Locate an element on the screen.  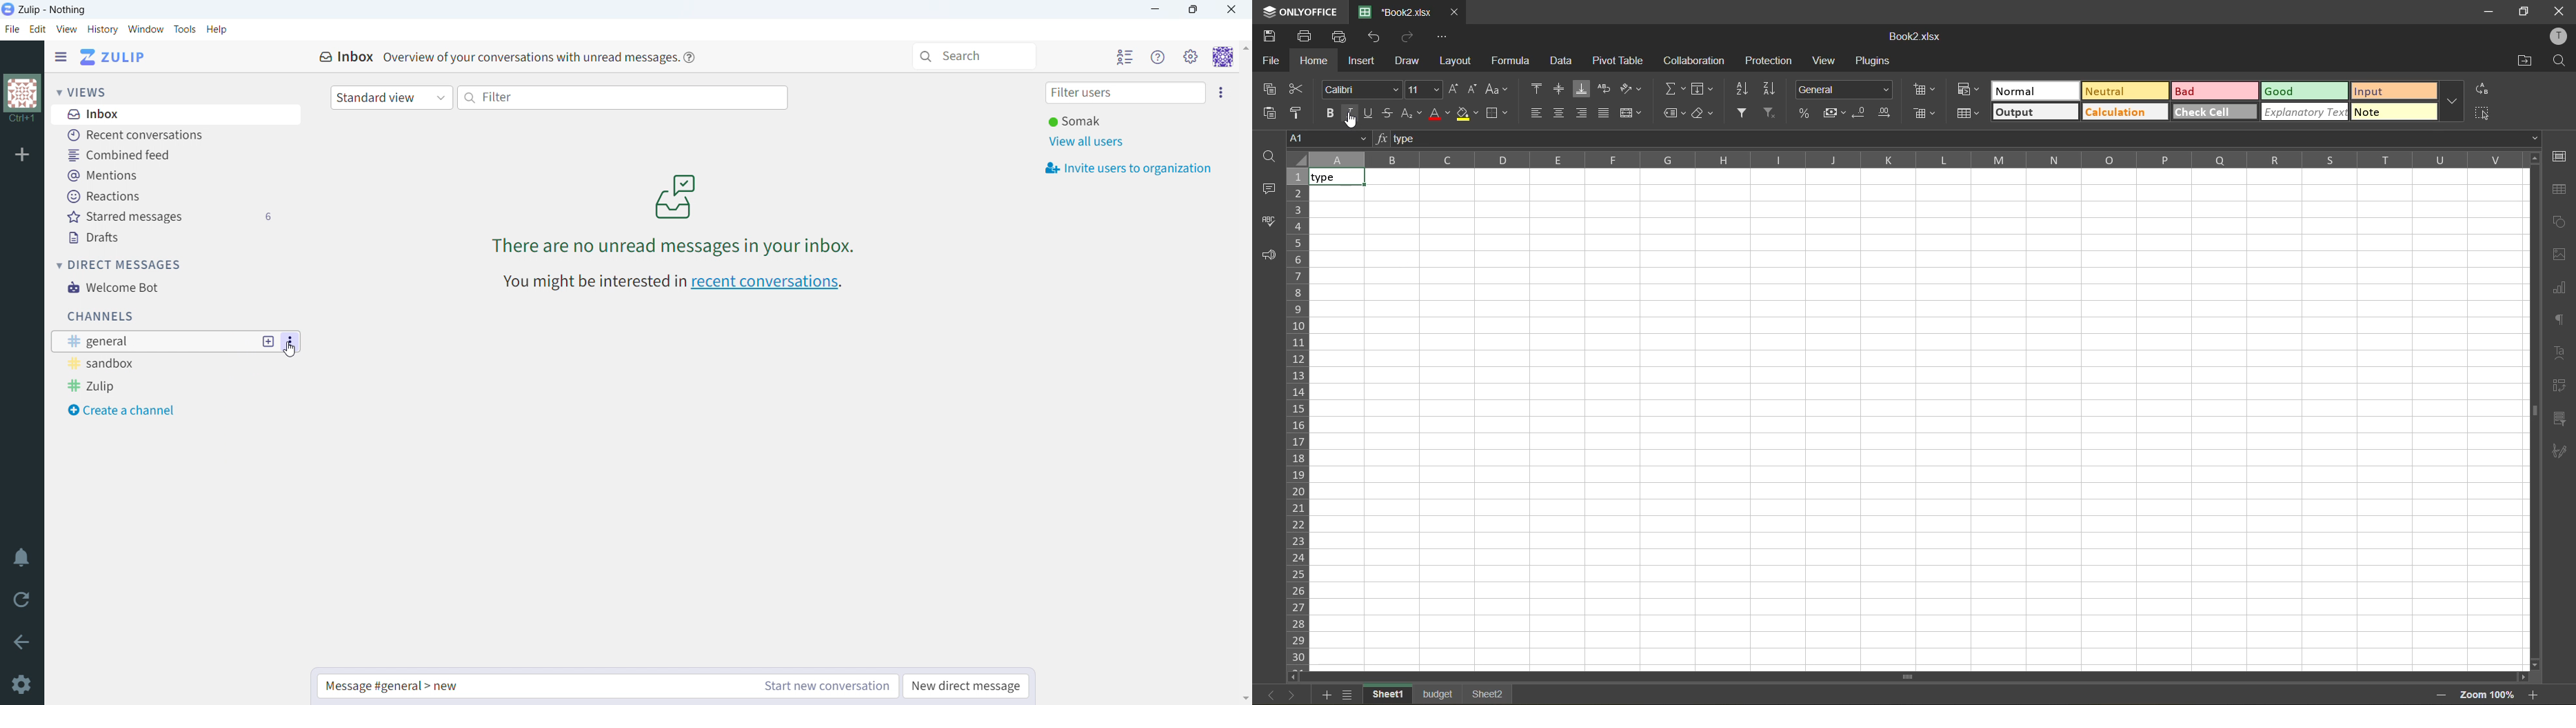
row numbers is located at coordinates (1296, 419).